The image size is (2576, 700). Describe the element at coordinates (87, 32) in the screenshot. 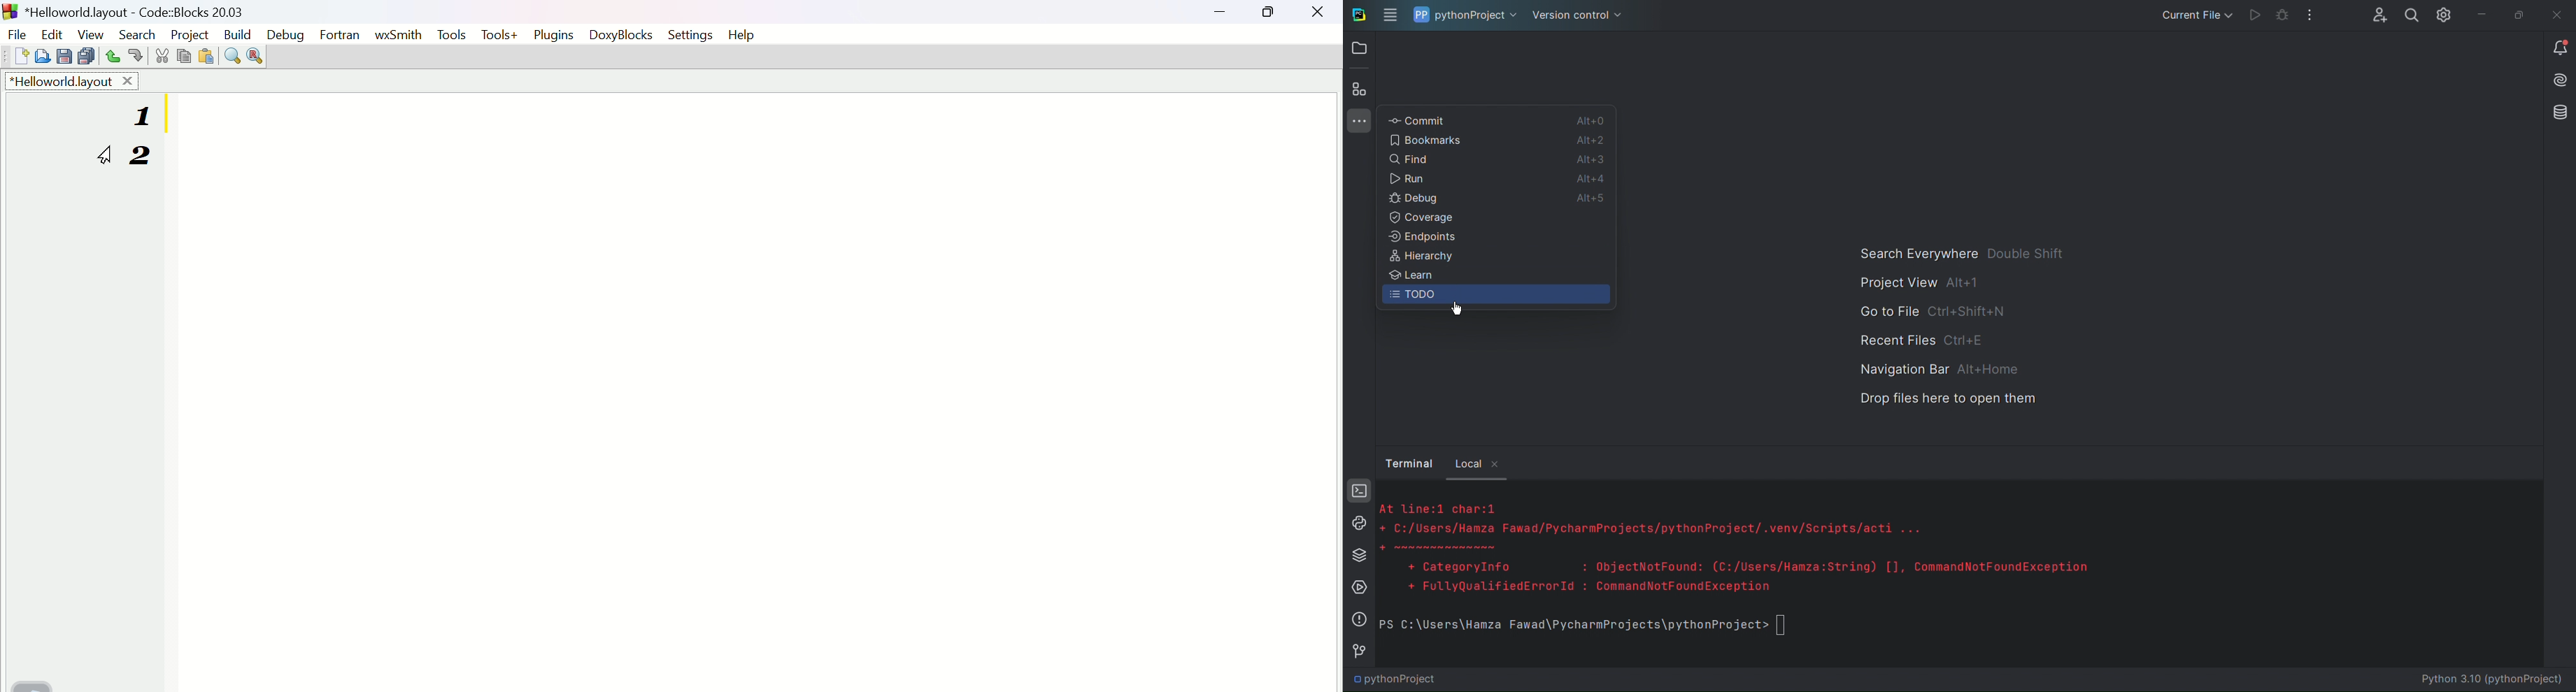

I see `View` at that location.